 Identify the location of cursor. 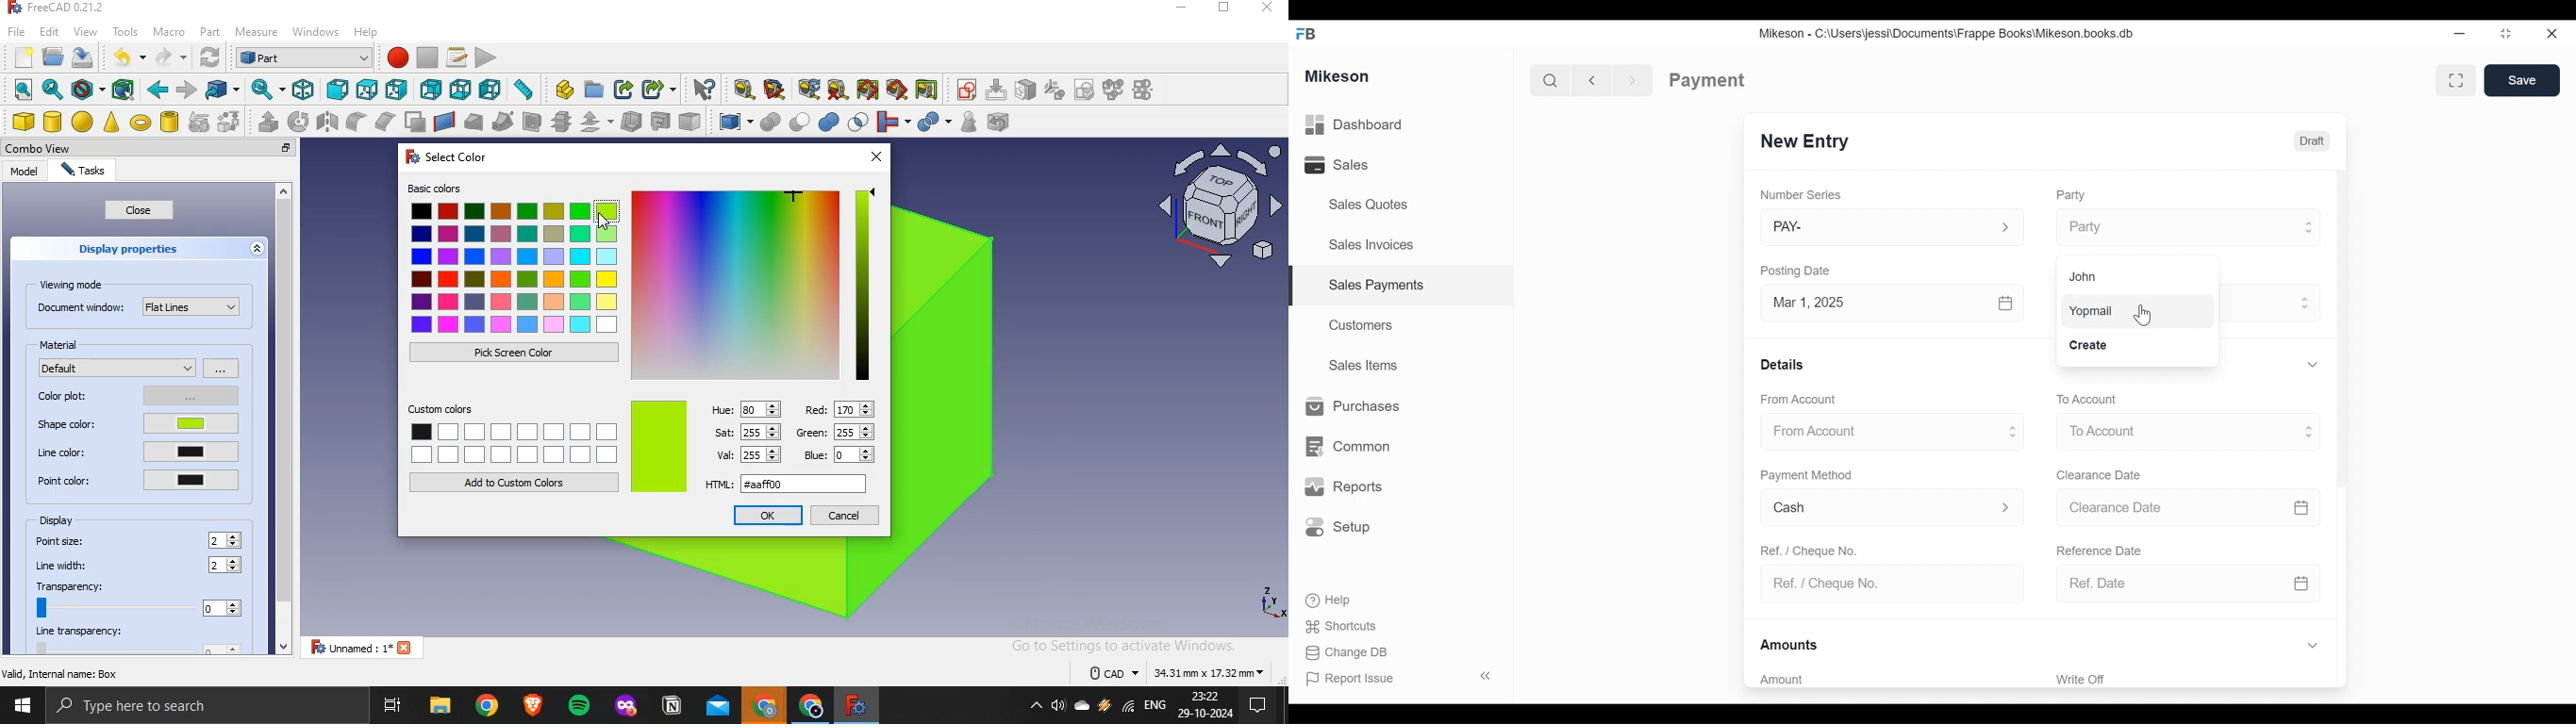
(2147, 318).